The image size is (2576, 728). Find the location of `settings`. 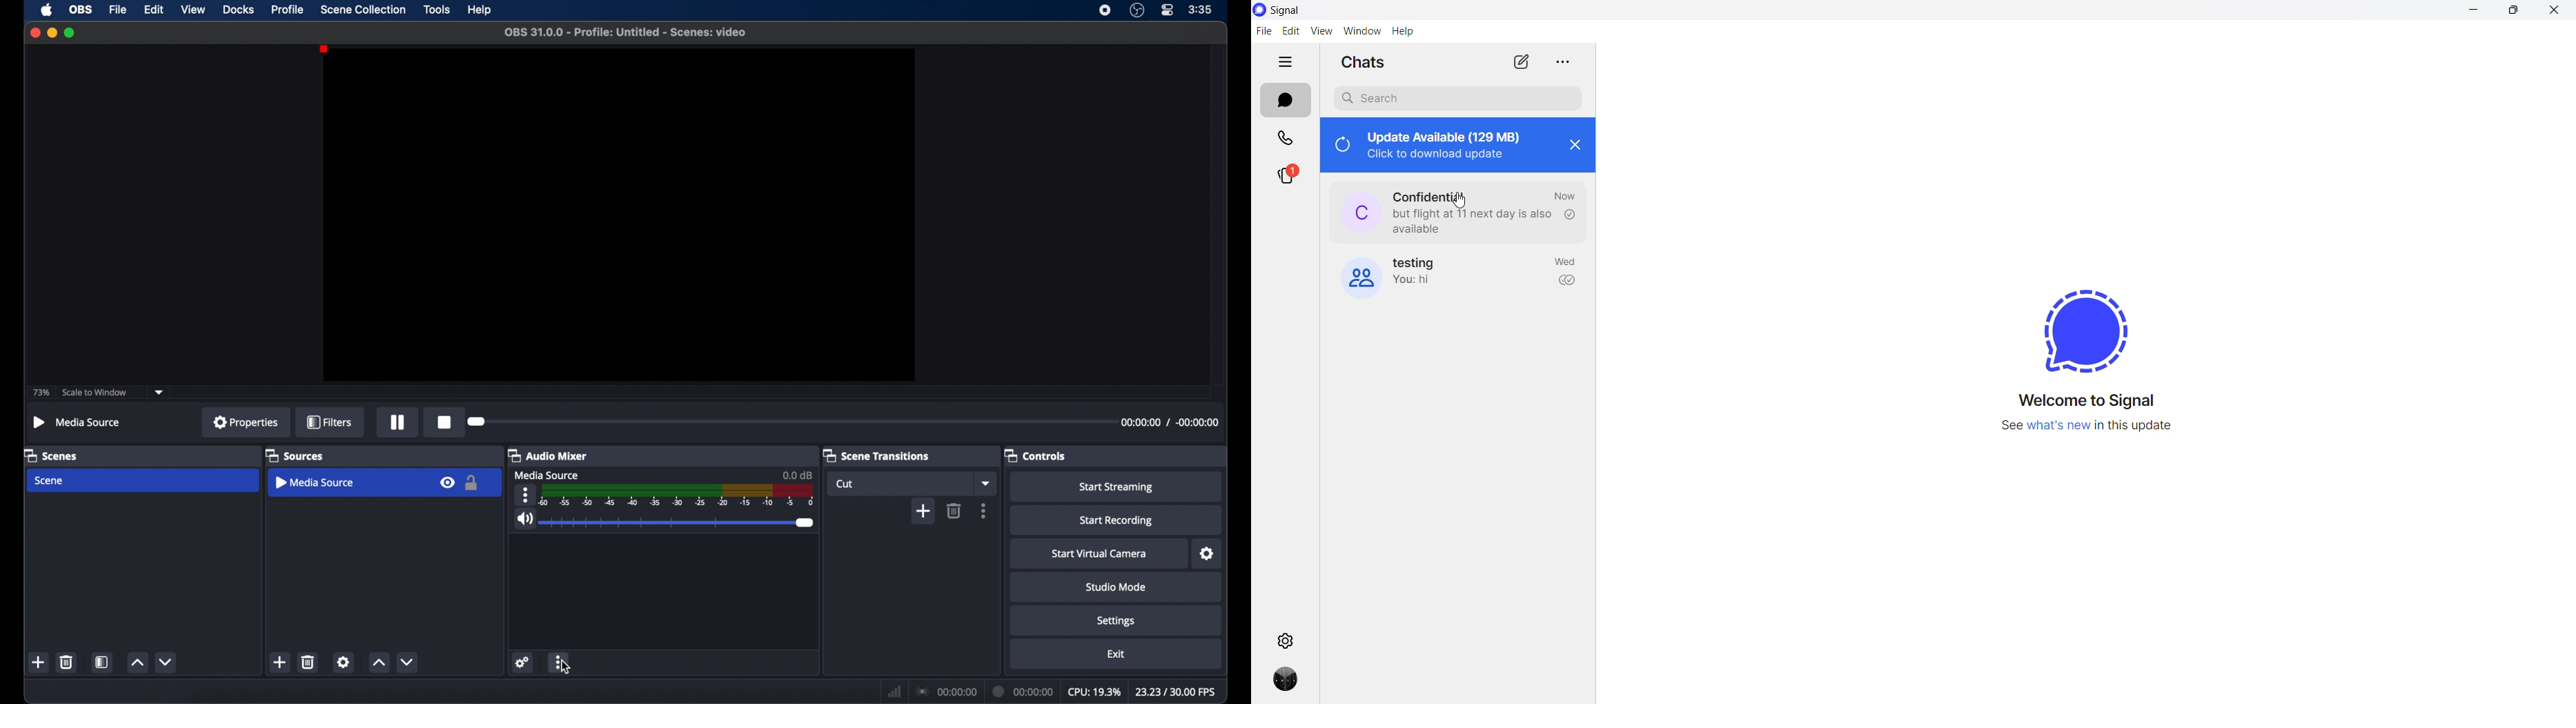

settings is located at coordinates (1289, 639).